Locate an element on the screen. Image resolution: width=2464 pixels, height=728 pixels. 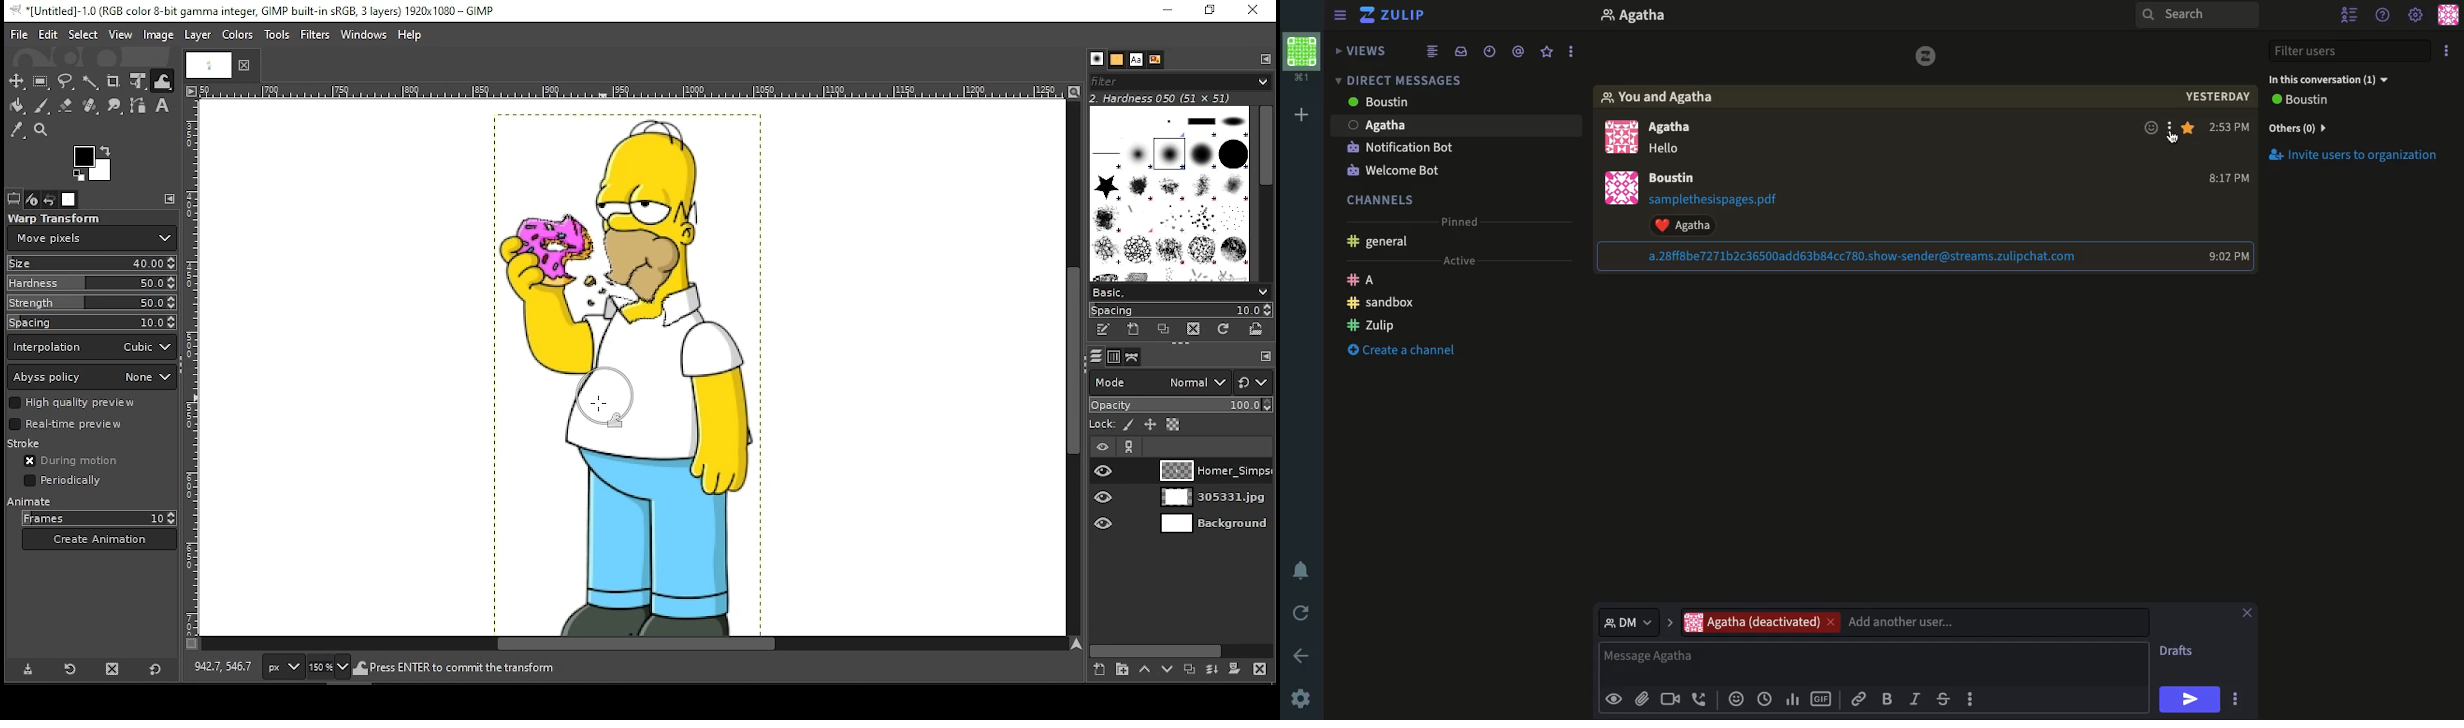
Add global time is located at coordinates (1768, 699).